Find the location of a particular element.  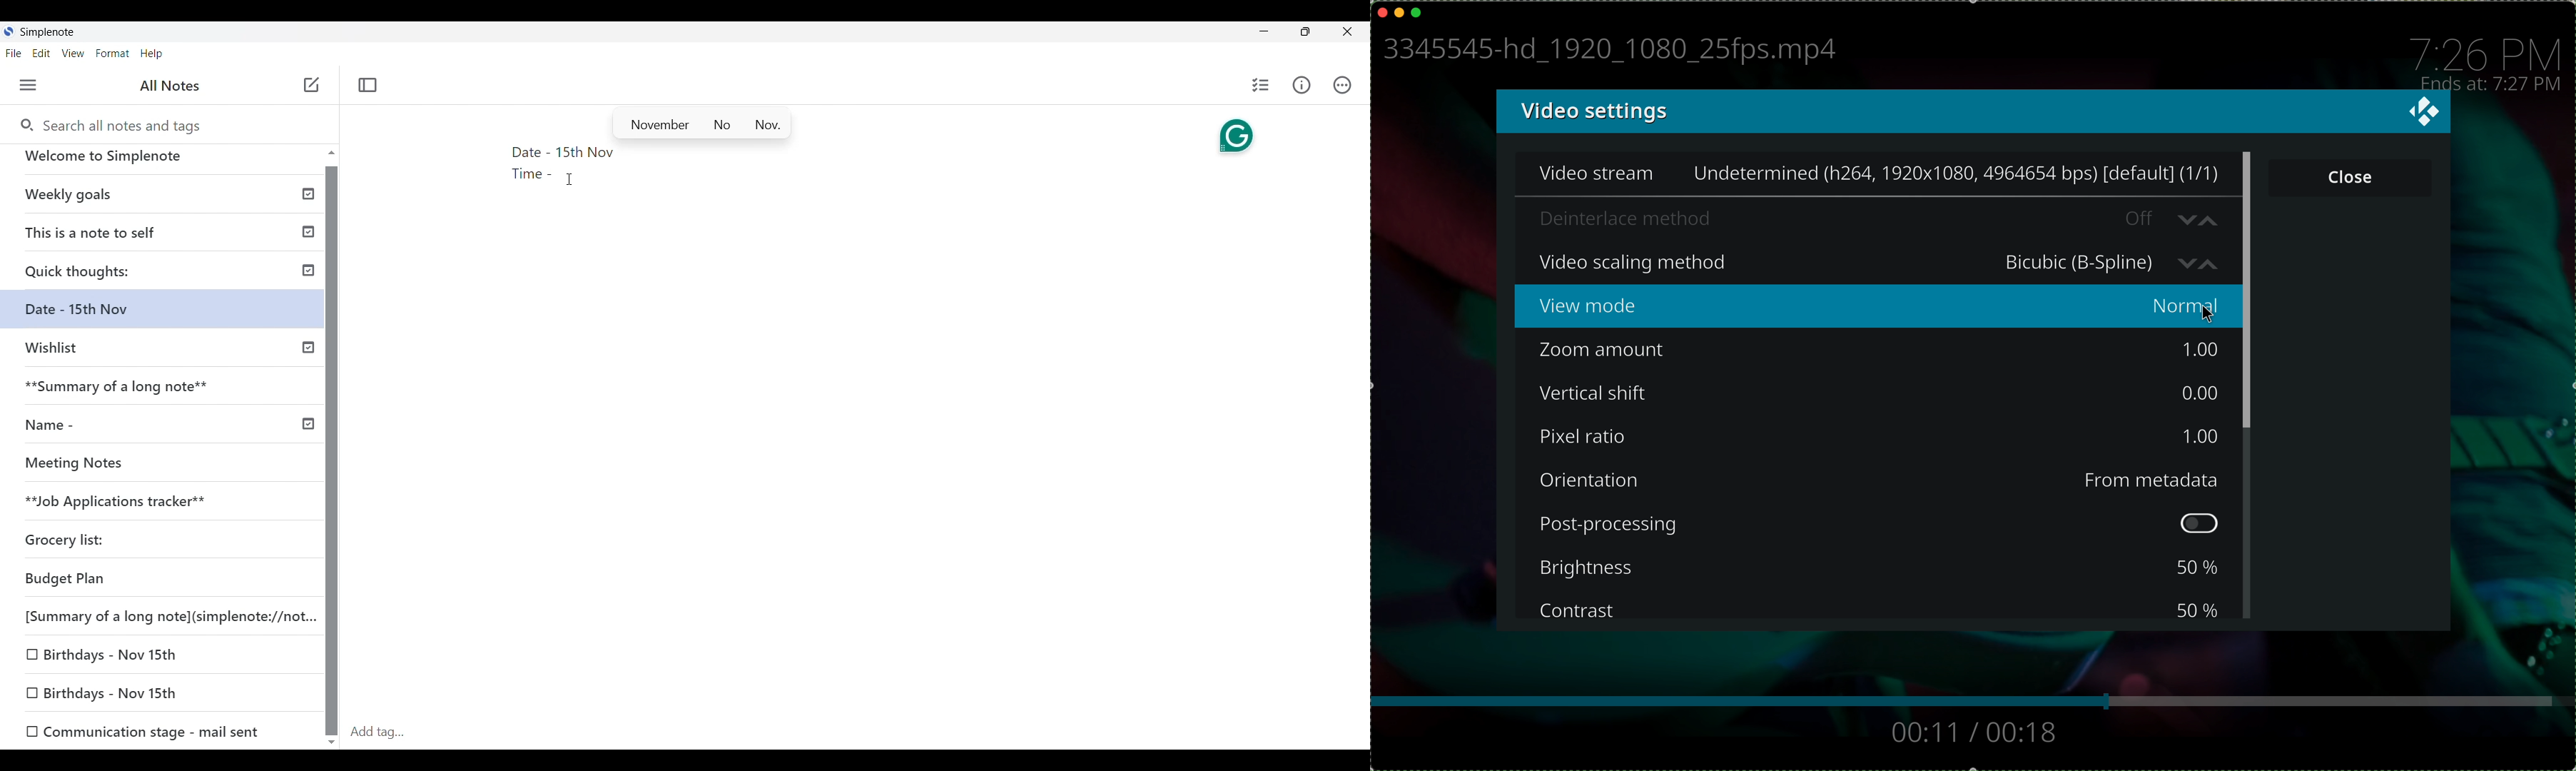

Help menu is located at coordinates (152, 54).